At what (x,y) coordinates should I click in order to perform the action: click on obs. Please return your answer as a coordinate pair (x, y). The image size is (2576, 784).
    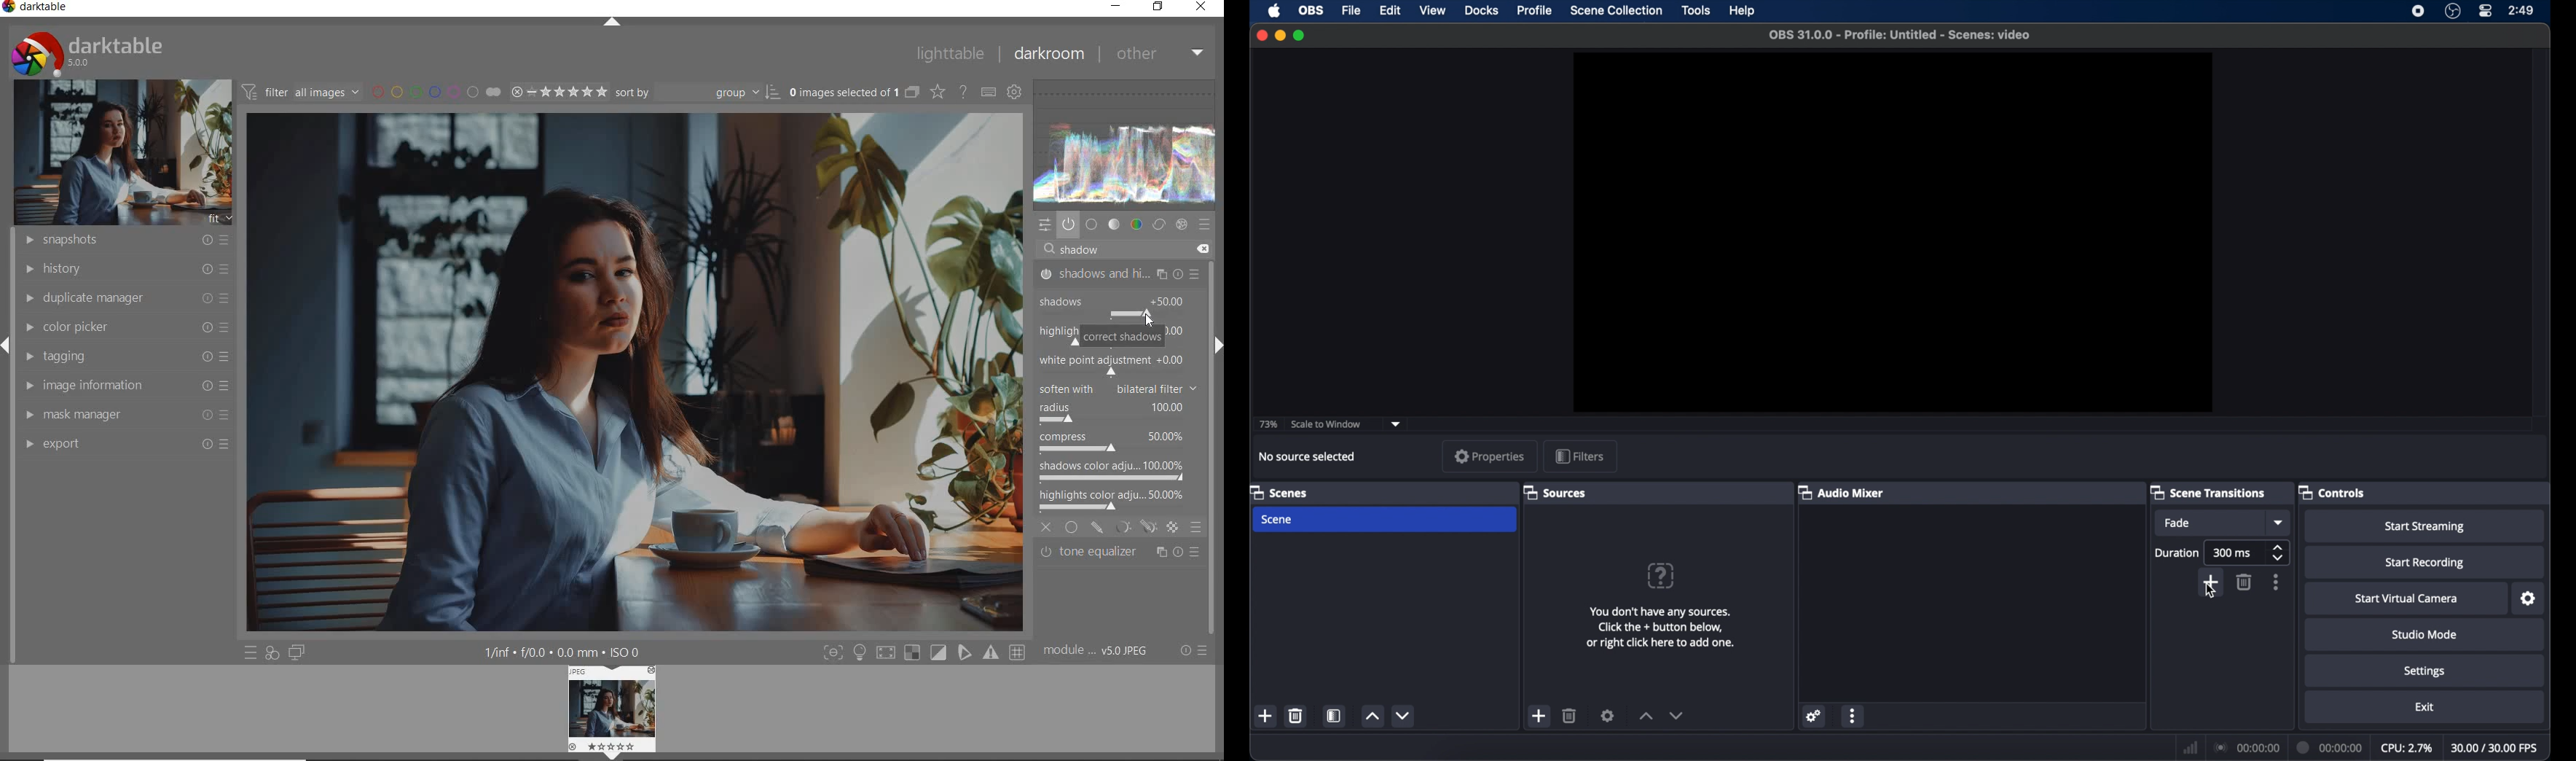
    Looking at the image, I should click on (1310, 9).